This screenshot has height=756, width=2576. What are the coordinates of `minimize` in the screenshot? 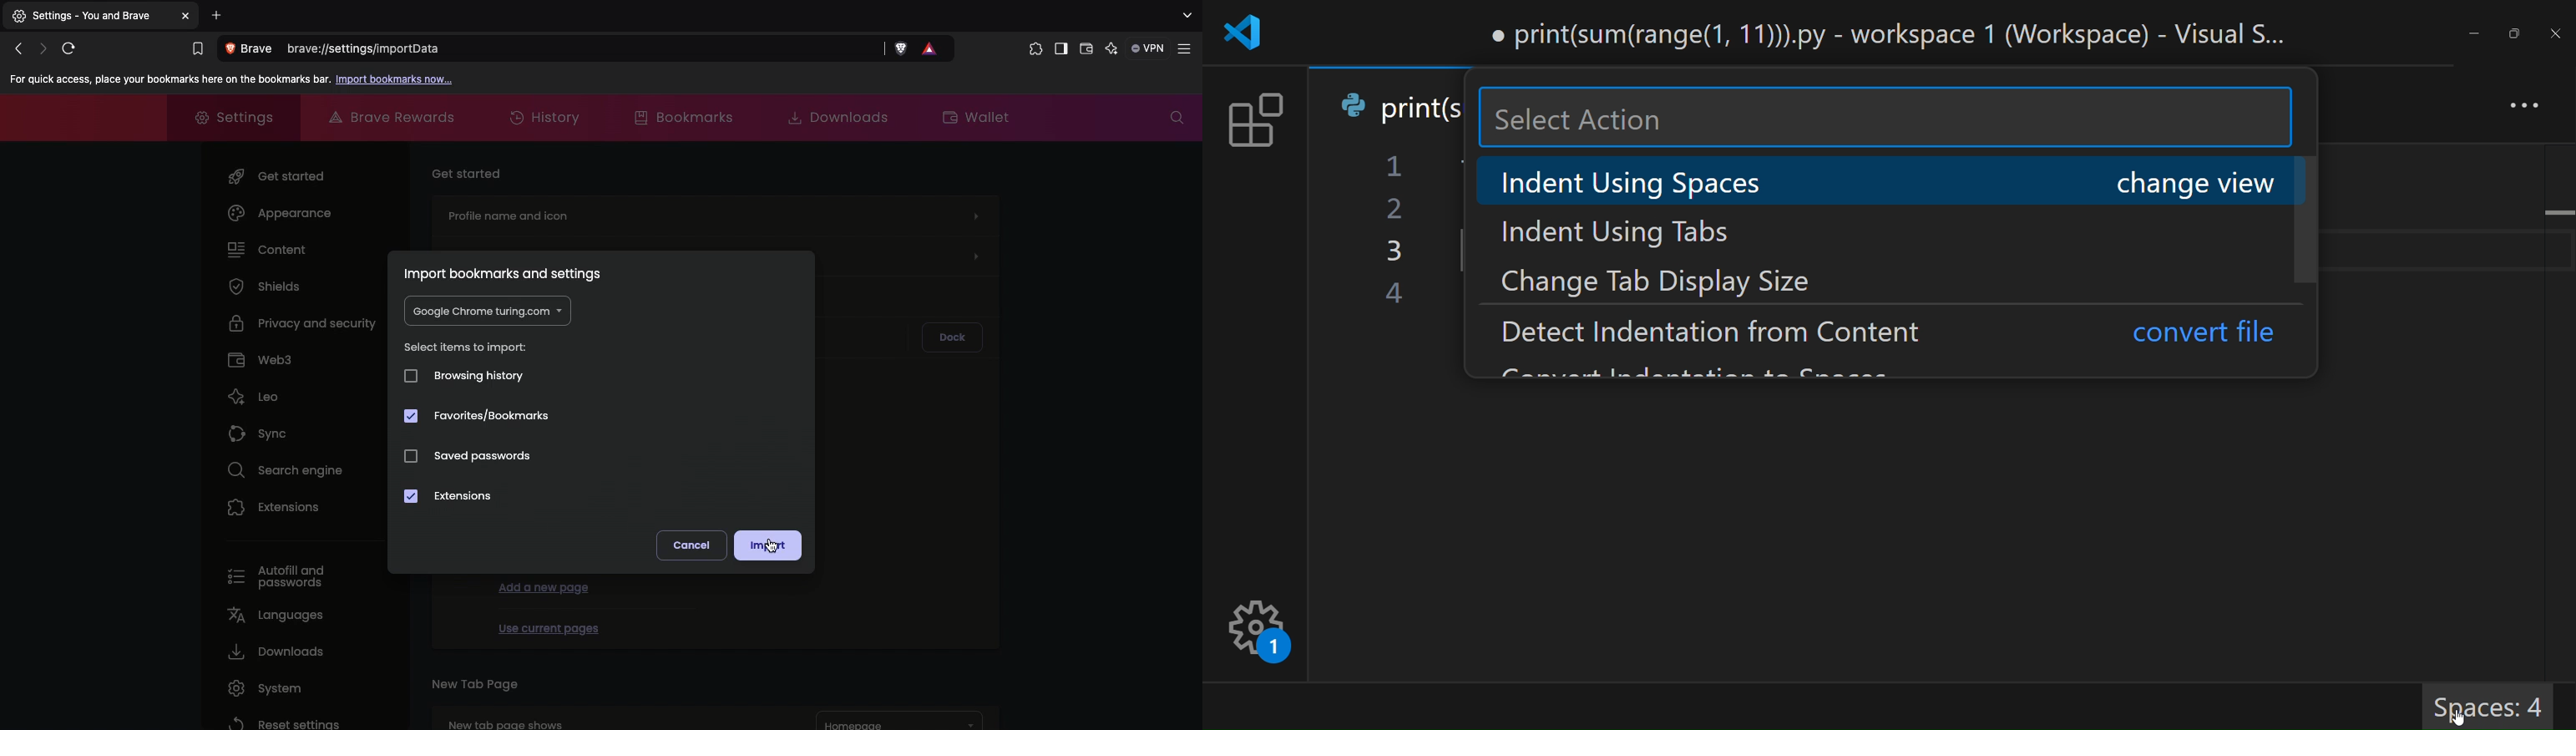 It's located at (2472, 34).